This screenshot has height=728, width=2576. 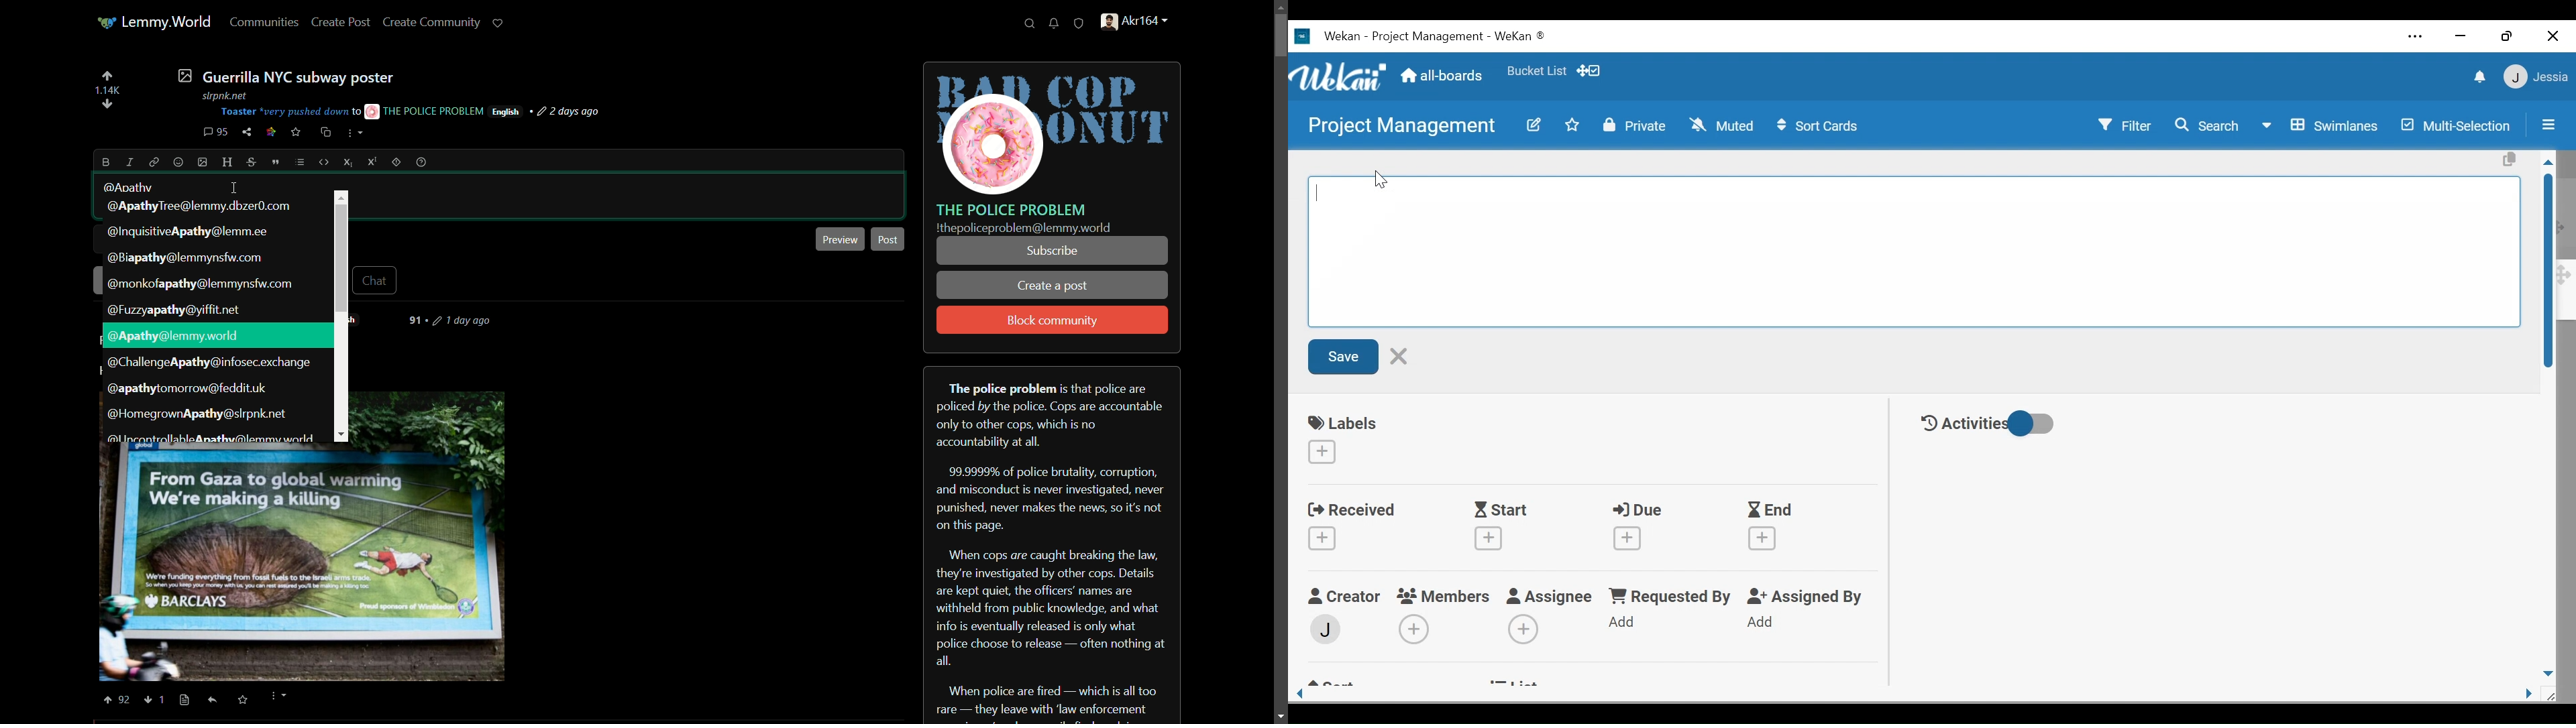 I want to click on save, so click(x=297, y=132).